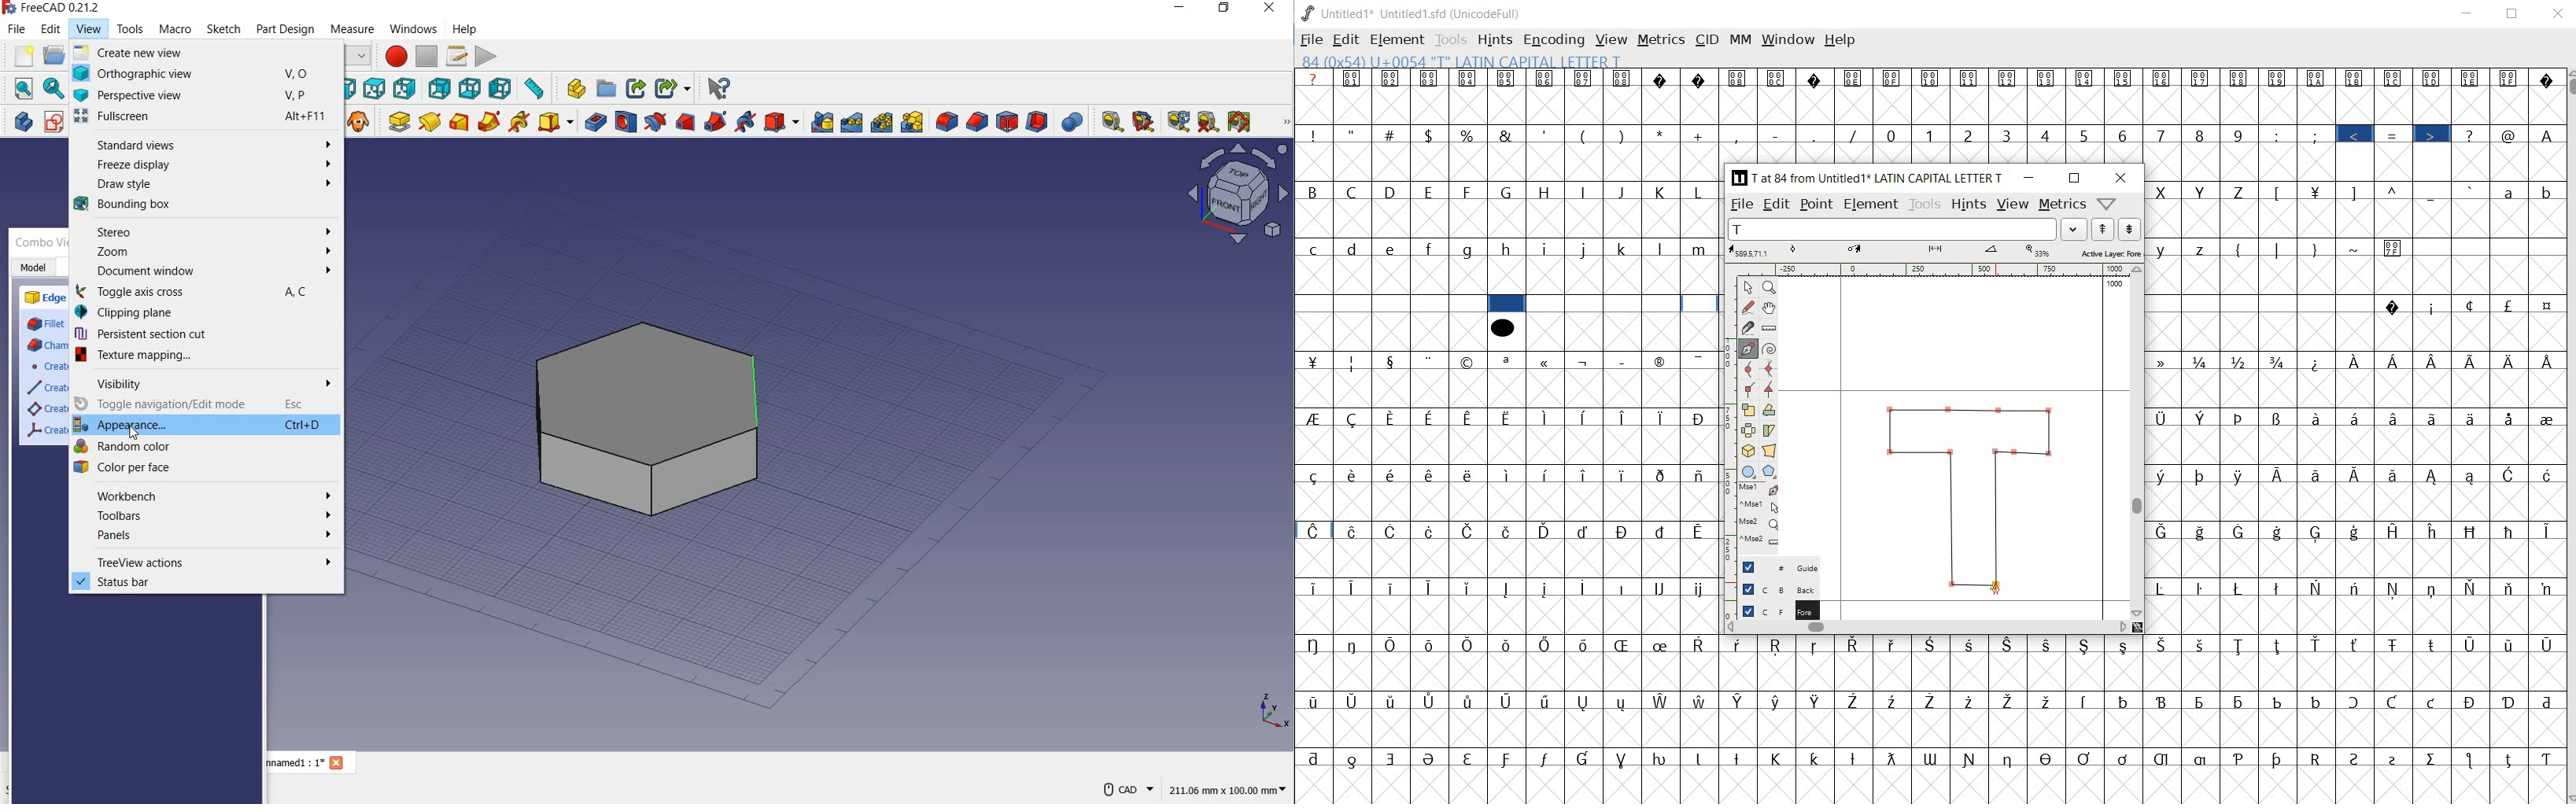 The image size is (2576, 812). Describe the element at coordinates (1779, 609) in the screenshot. I see `foreground layer` at that location.